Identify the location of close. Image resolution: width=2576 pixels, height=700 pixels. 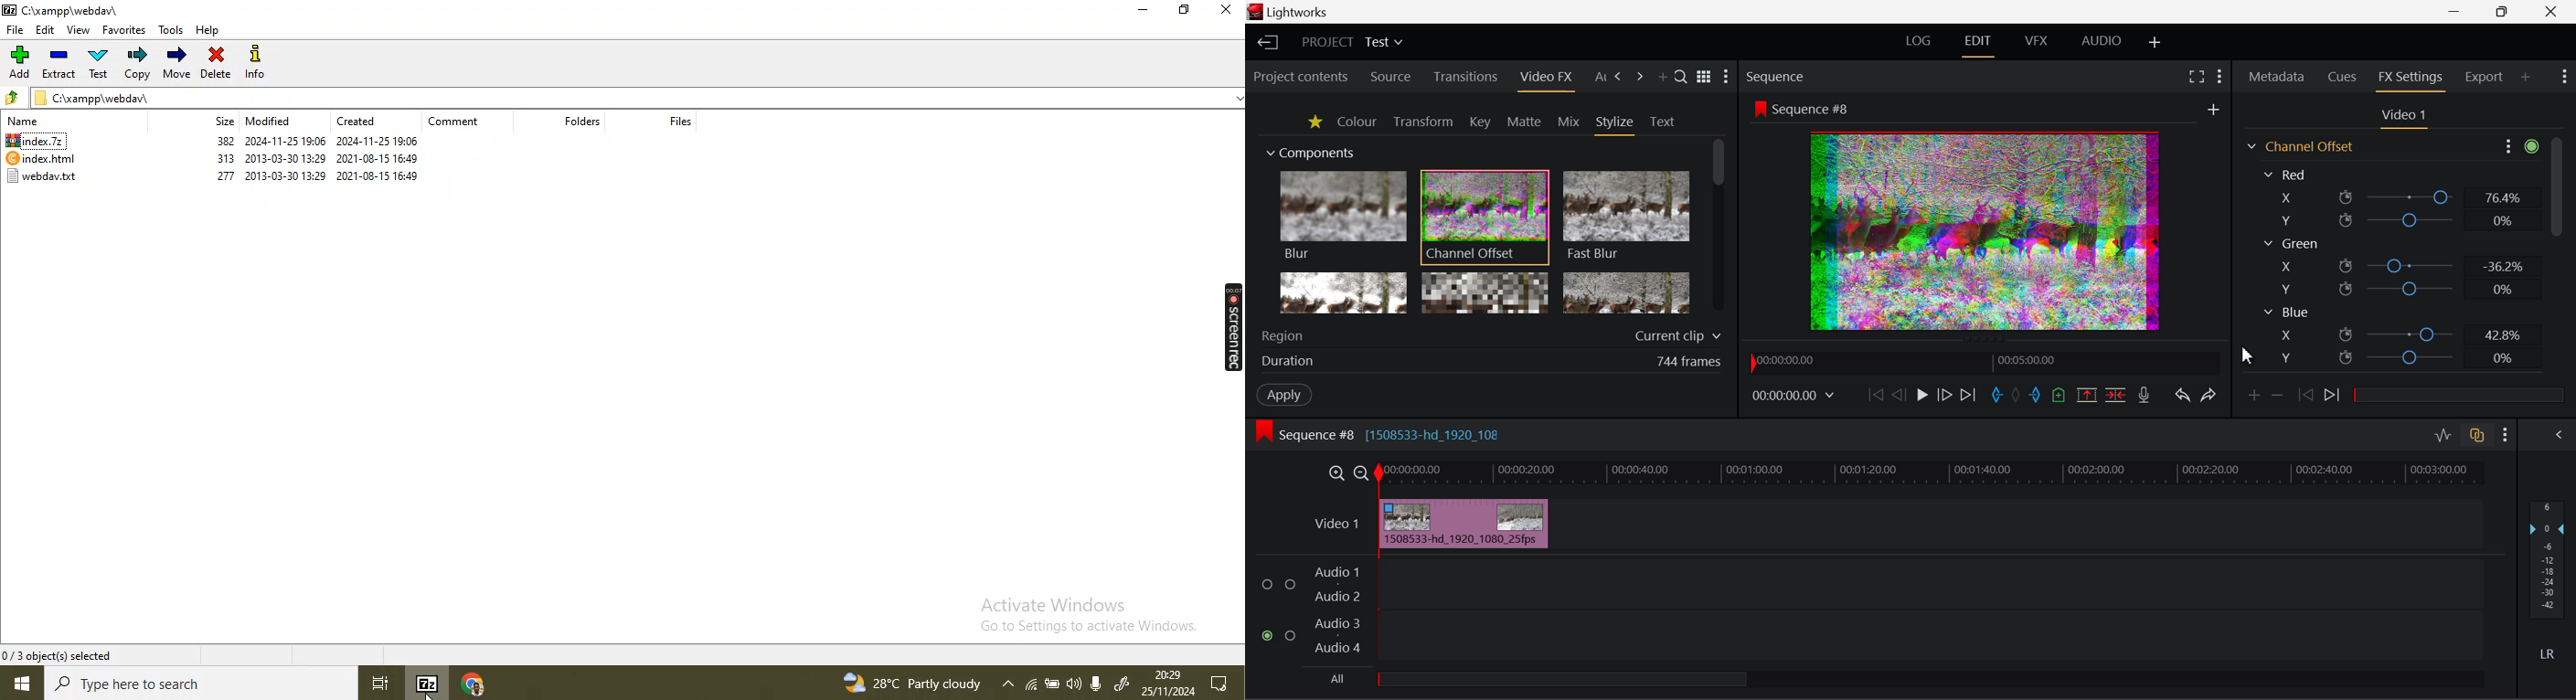
(1229, 14).